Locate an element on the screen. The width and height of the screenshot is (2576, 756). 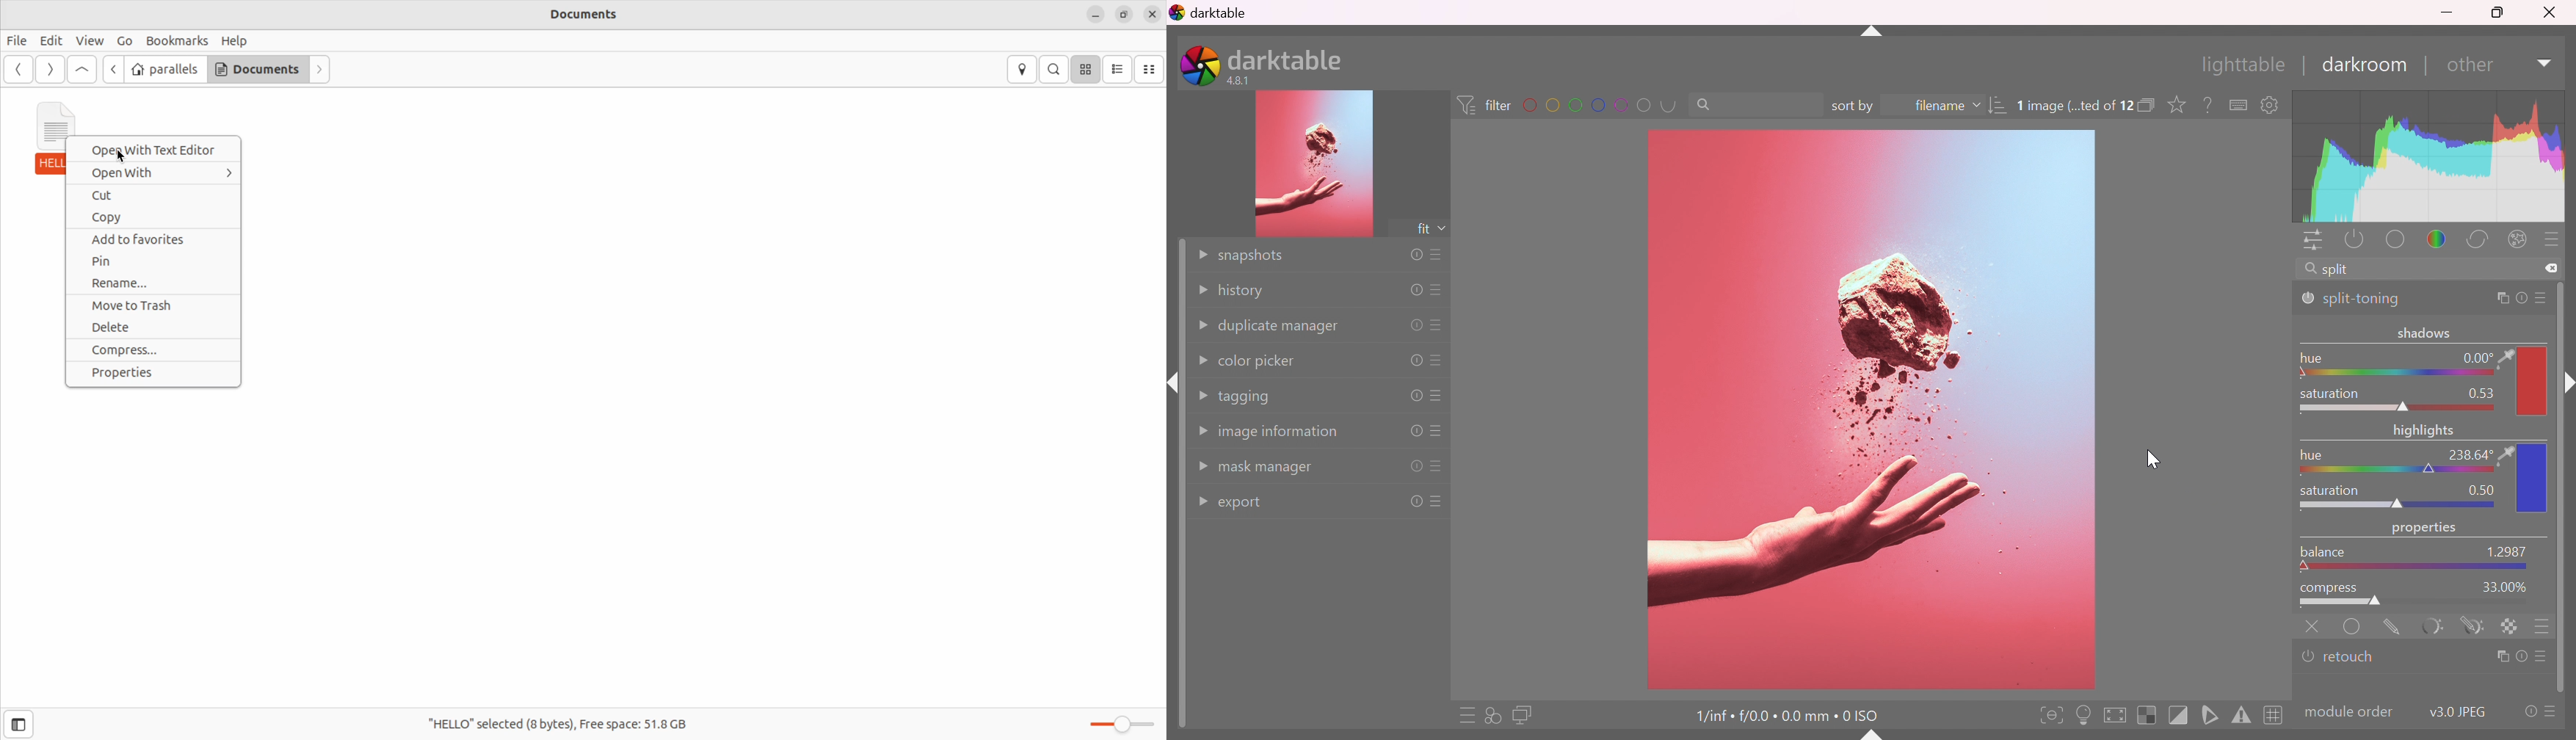
Drop Down is located at coordinates (1204, 324).